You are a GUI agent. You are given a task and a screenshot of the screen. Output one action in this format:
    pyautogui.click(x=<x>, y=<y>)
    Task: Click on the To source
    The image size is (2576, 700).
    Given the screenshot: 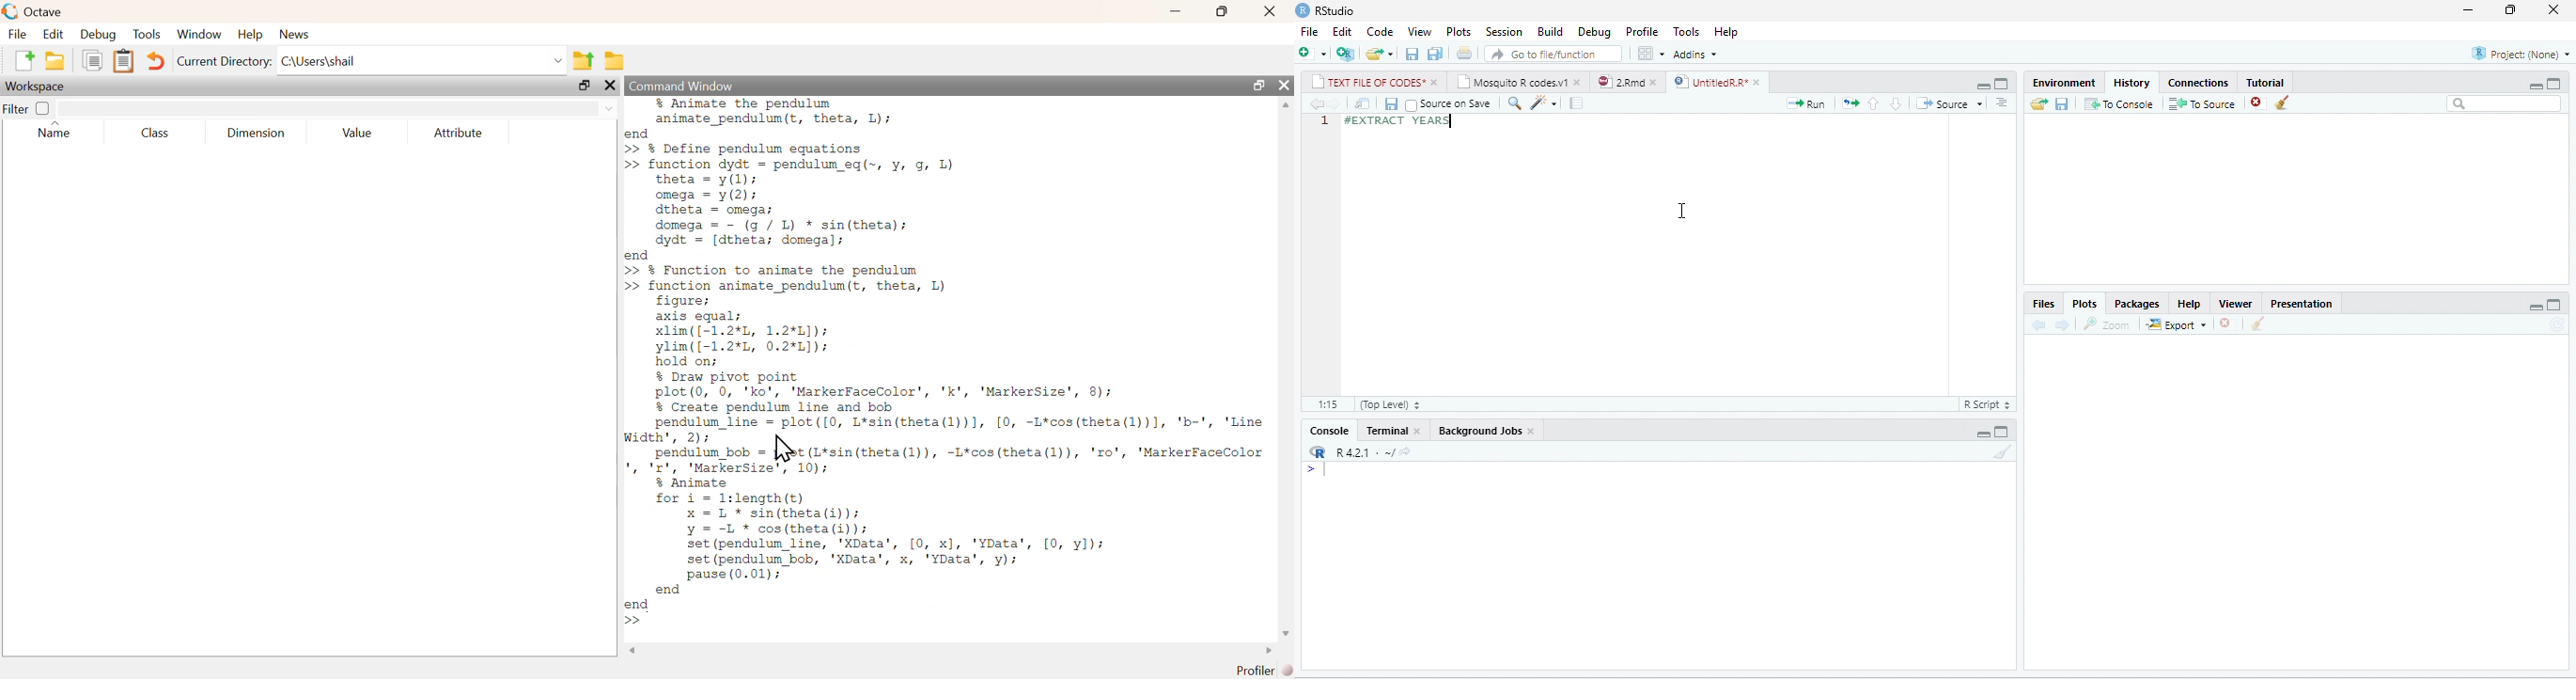 What is the action you would take?
    pyautogui.click(x=2200, y=103)
    